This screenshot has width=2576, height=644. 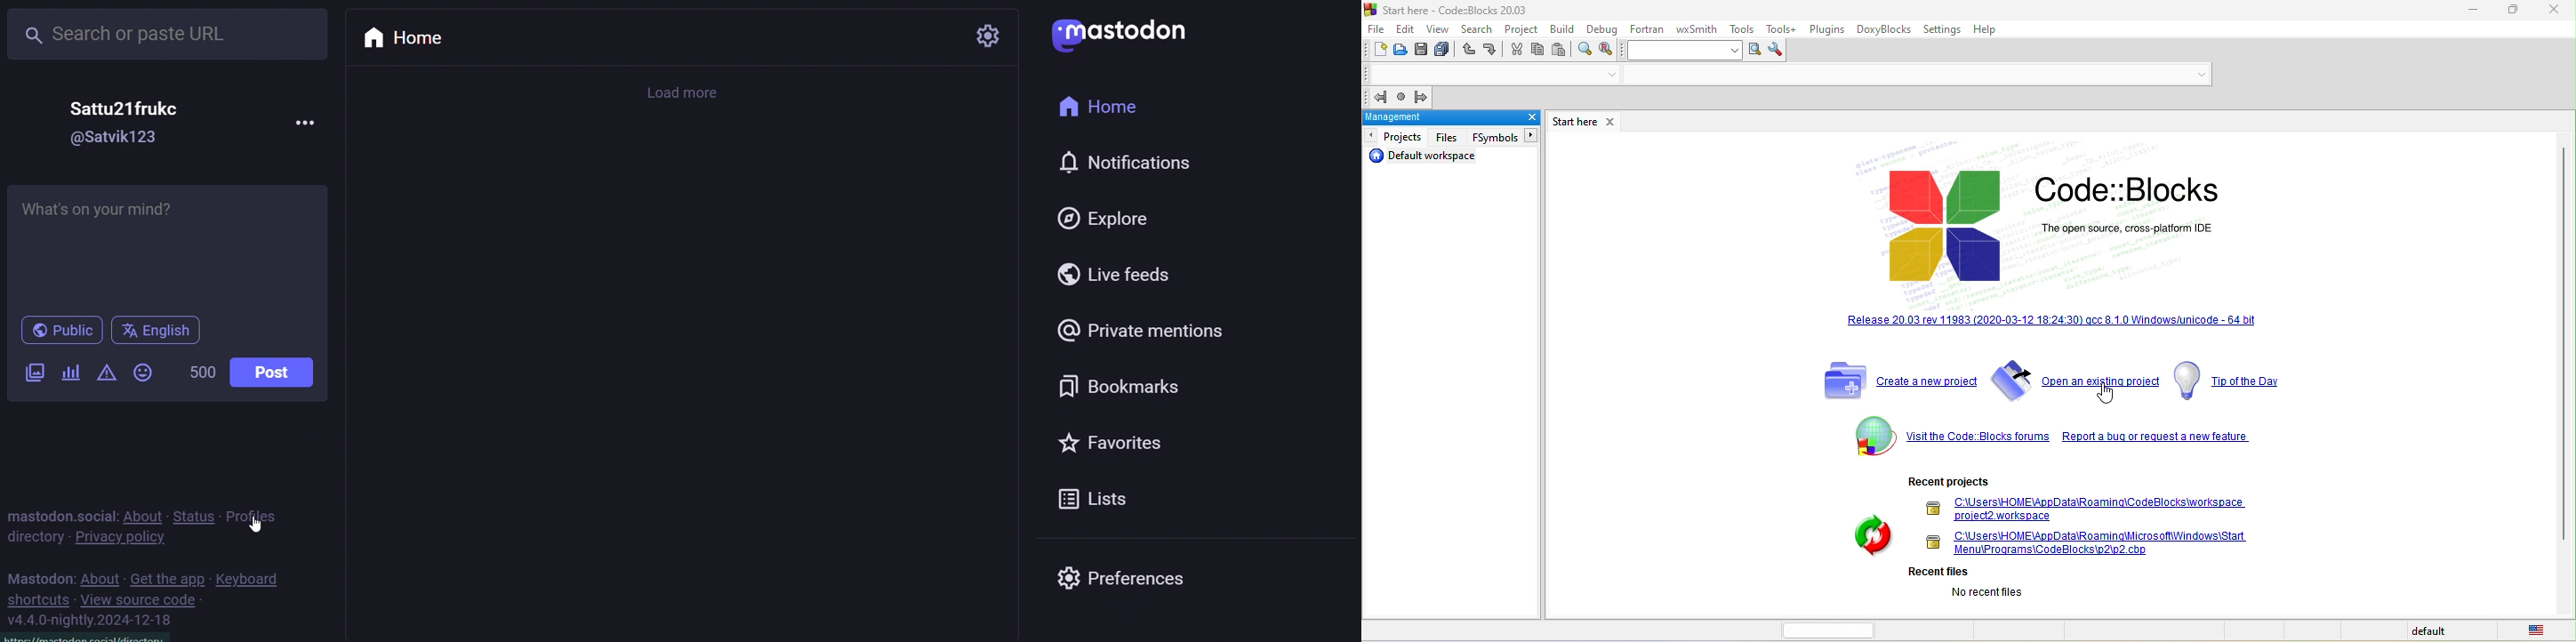 What do you see at coordinates (1583, 50) in the screenshot?
I see `find` at bounding box center [1583, 50].